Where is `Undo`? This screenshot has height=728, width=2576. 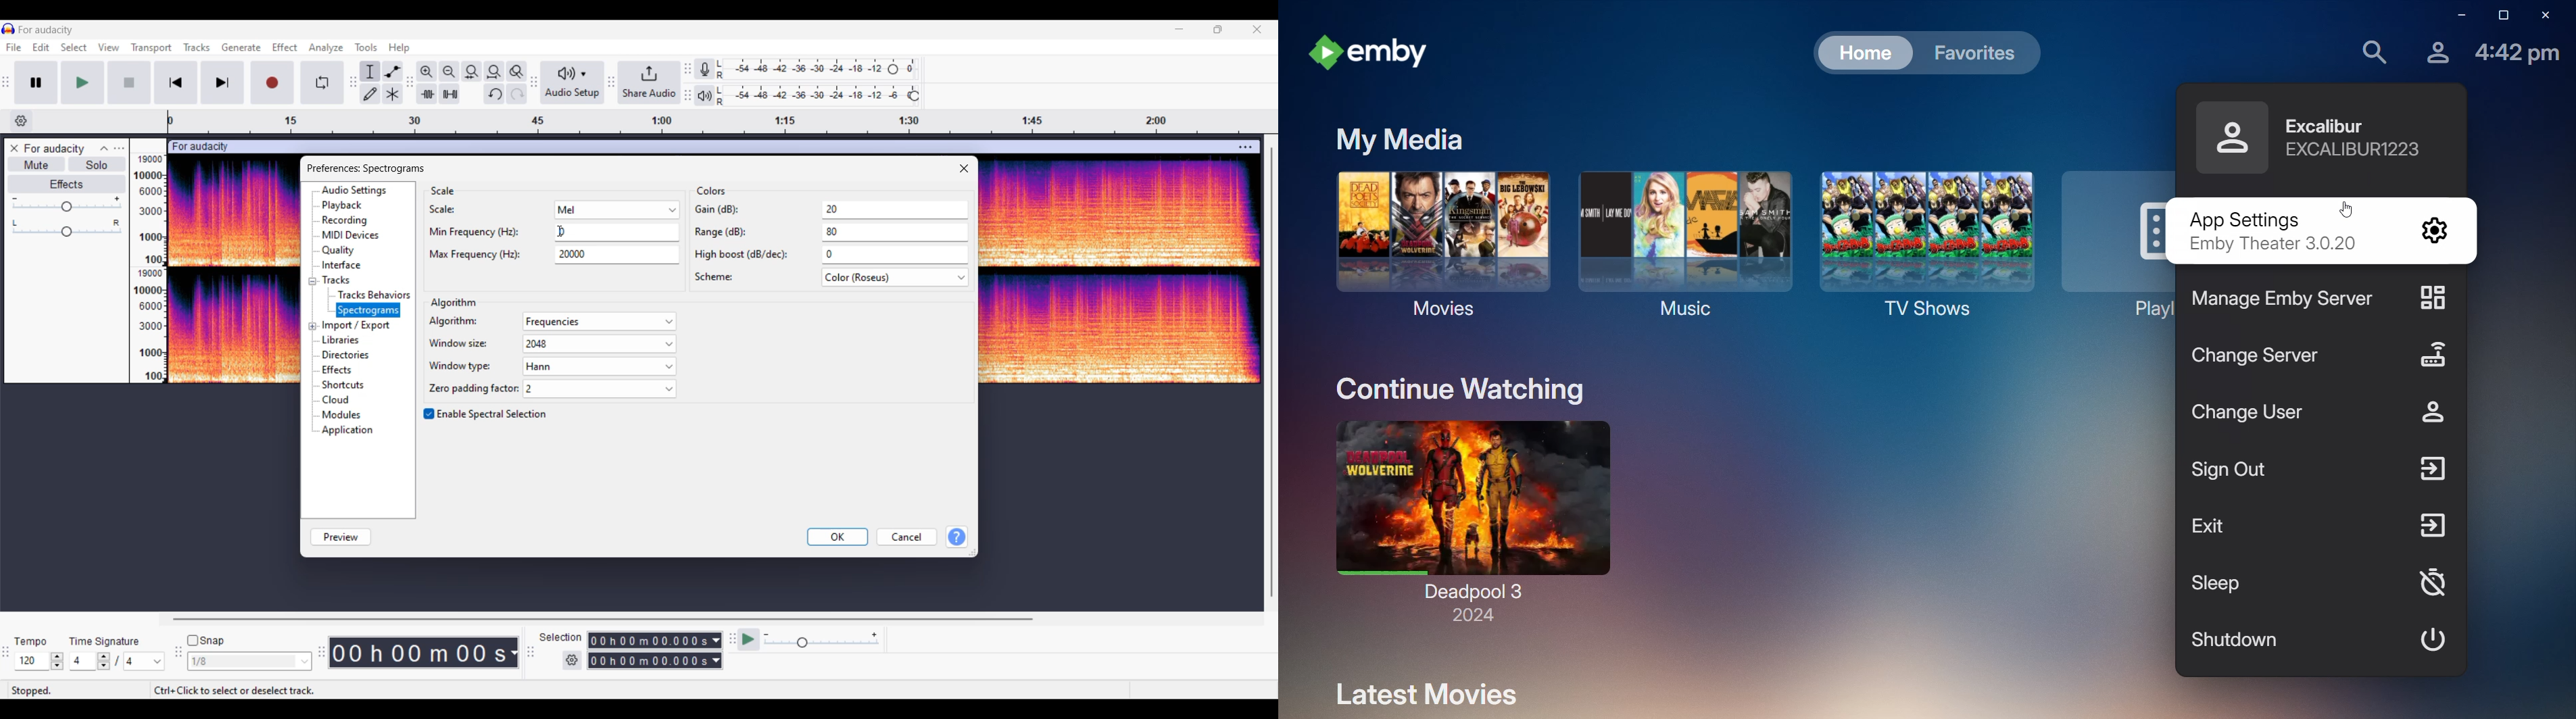 Undo is located at coordinates (494, 94).